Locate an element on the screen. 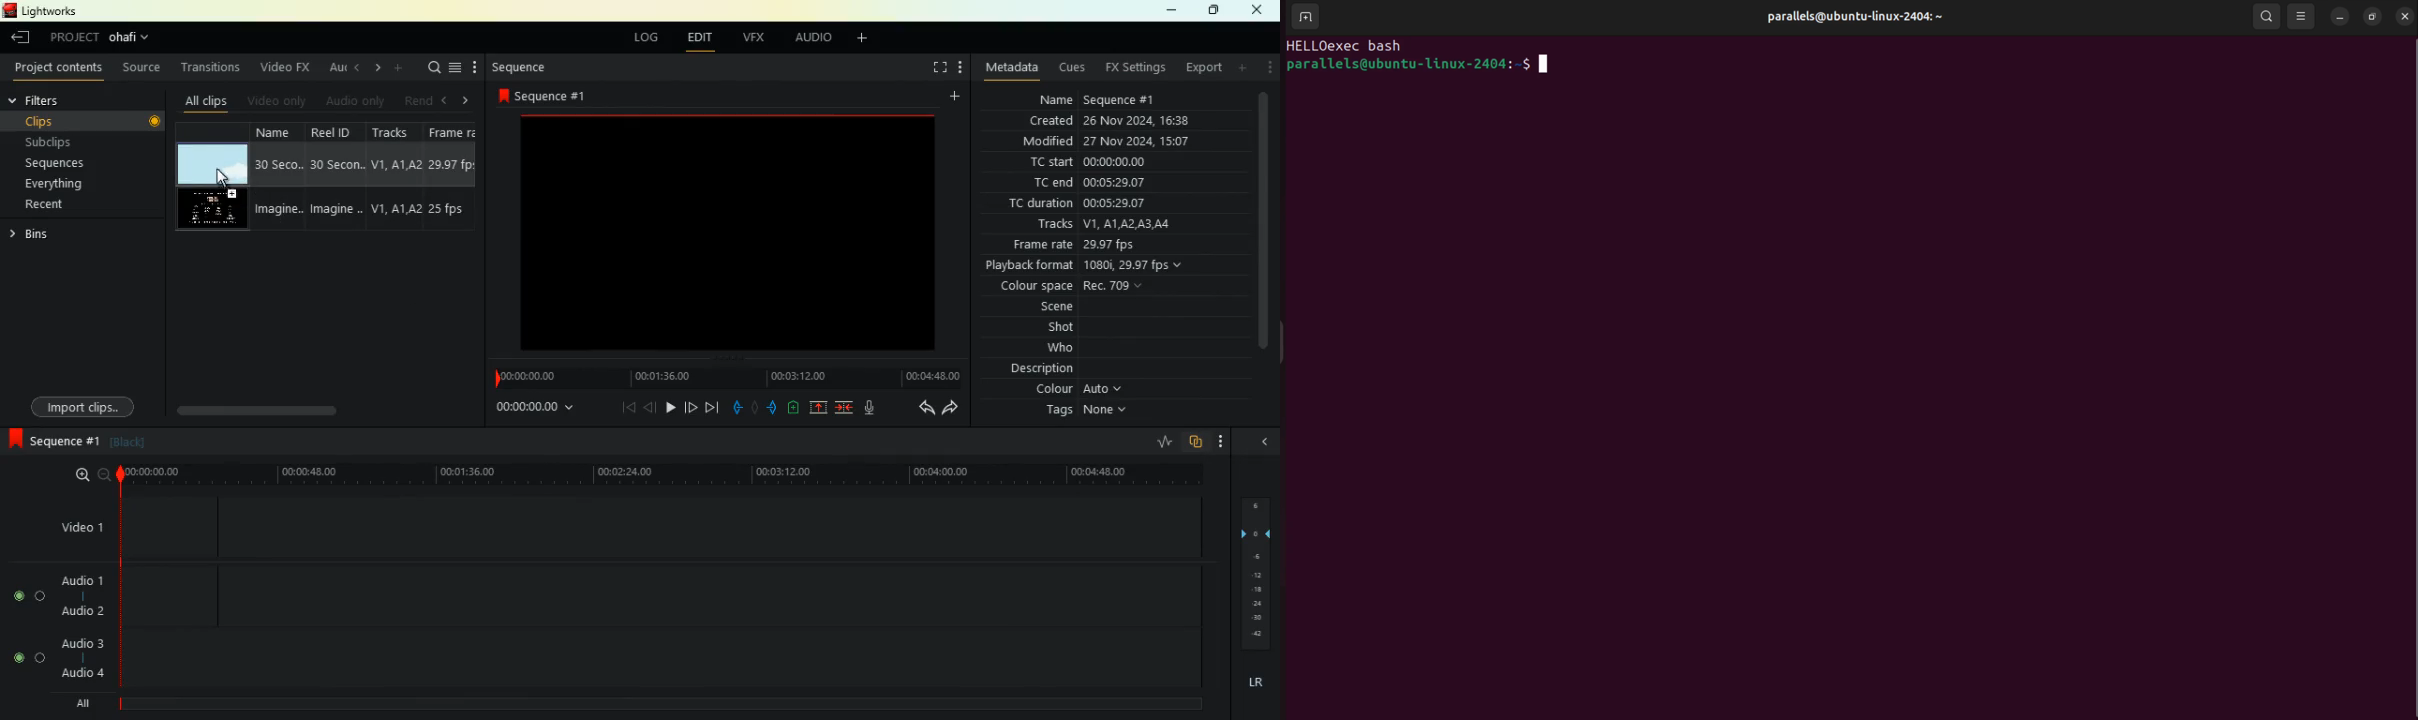 This screenshot has height=728, width=2436. video is located at coordinates (210, 210).